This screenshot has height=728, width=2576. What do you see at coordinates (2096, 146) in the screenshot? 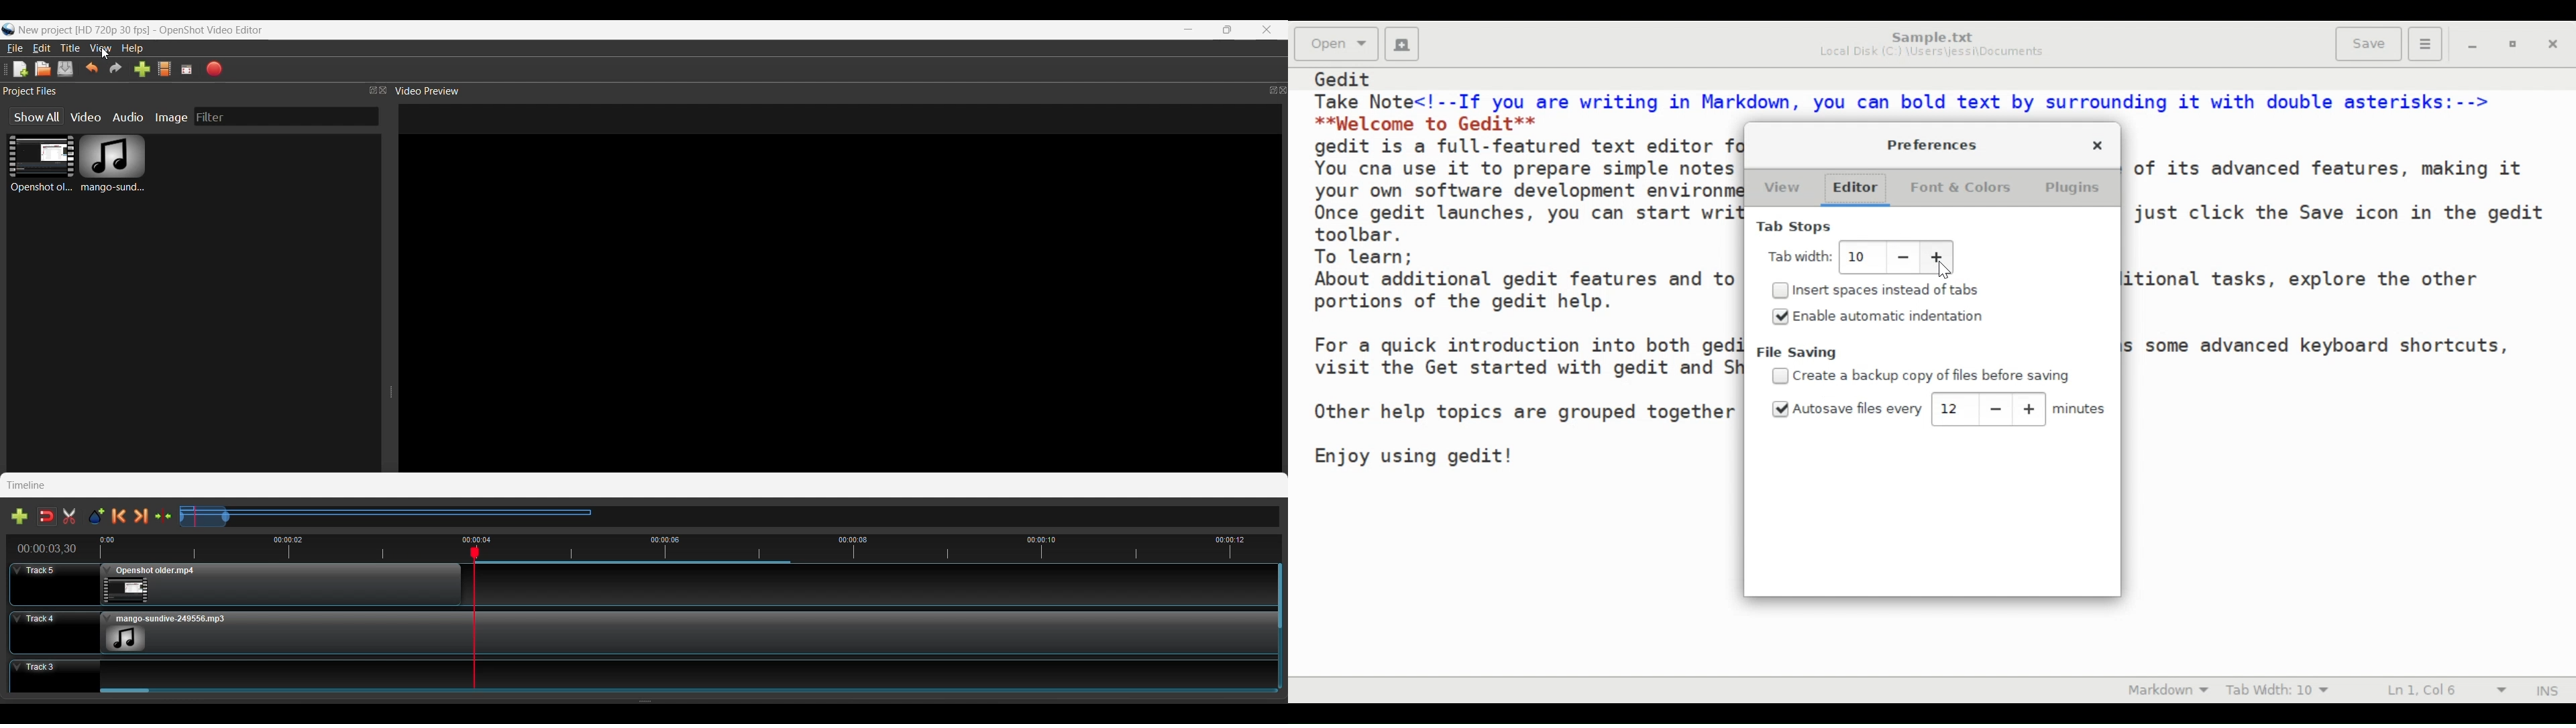
I see `Close` at bounding box center [2096, 146].